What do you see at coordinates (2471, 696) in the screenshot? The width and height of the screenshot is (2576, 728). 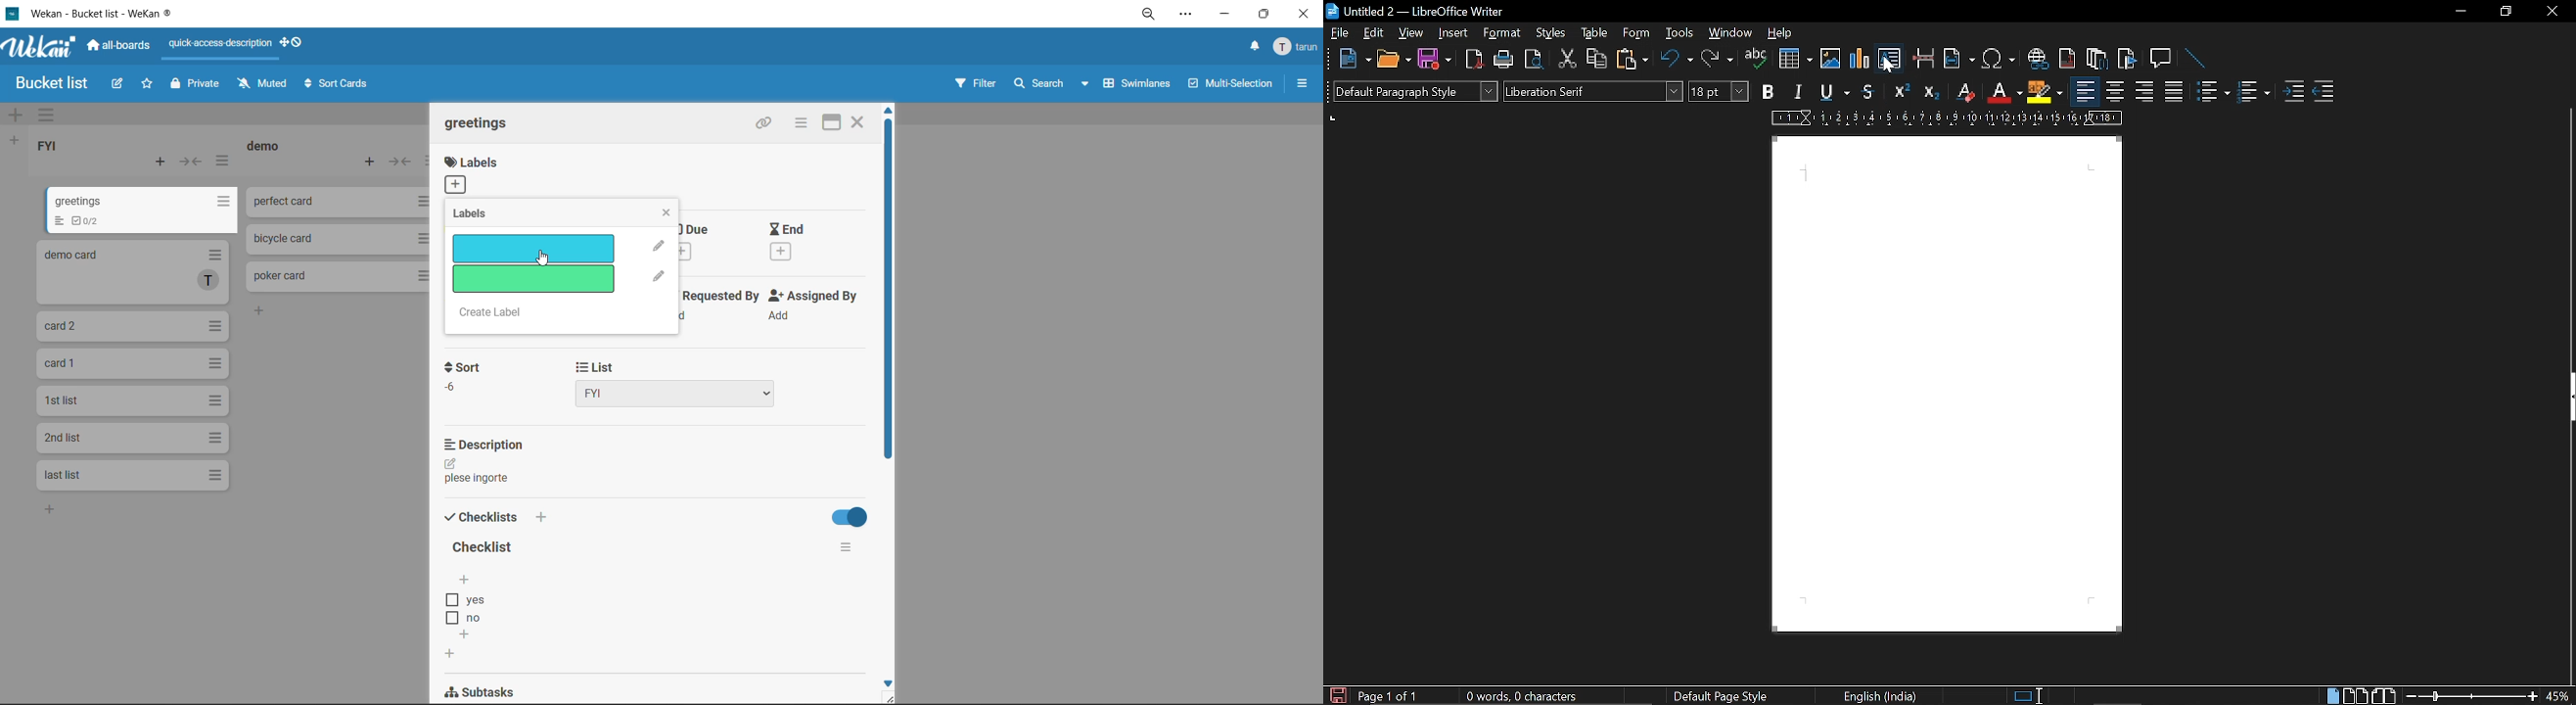 I see `change zoom` at bounding box center [2471, 696].